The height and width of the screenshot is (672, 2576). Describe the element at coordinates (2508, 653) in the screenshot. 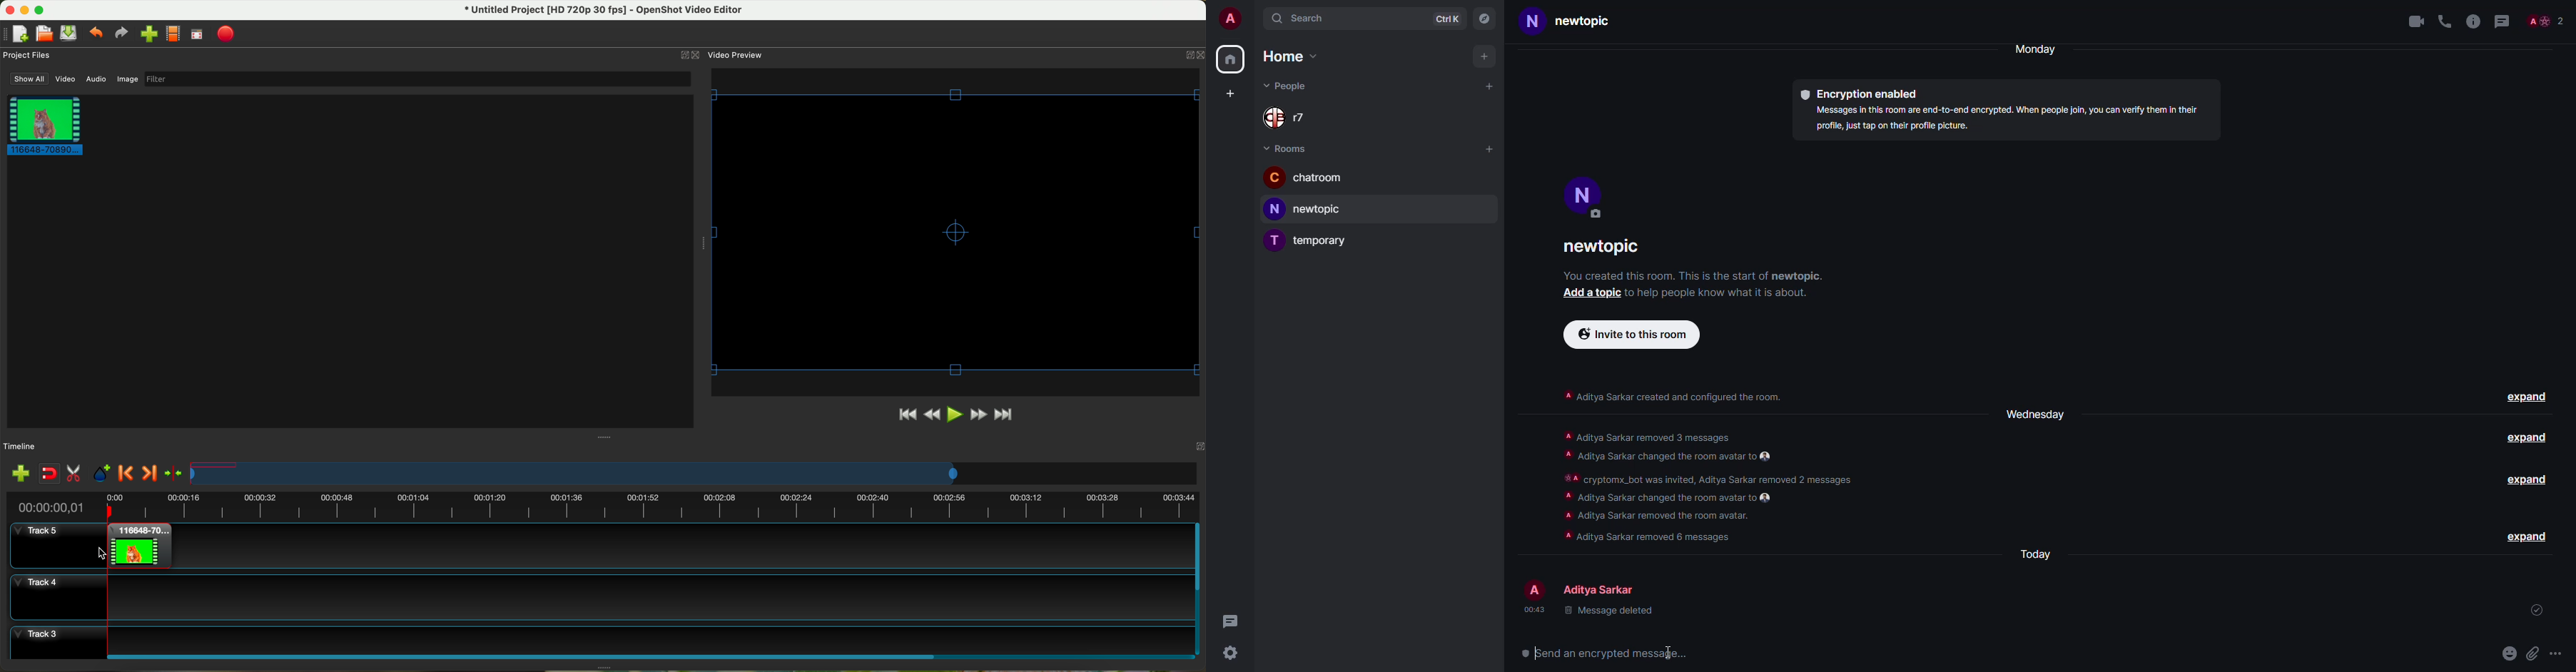

I see `emoji` at that location.